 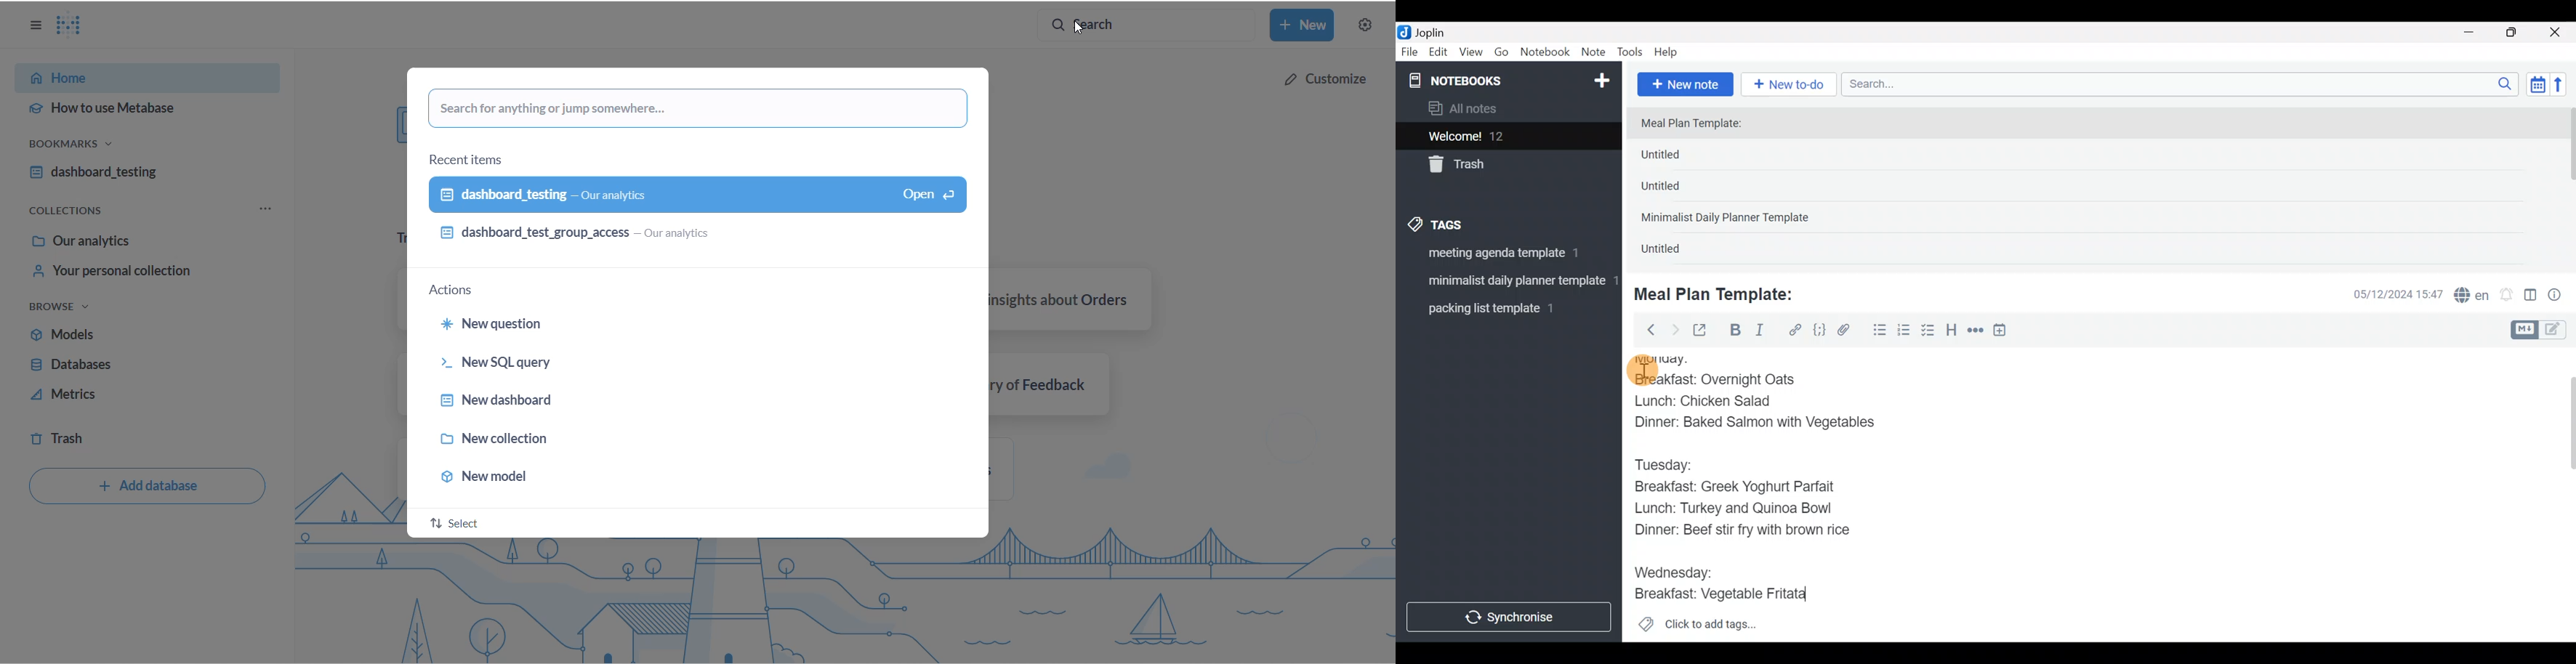 I want to click on Notebooks, so click(x=1482, y=80).